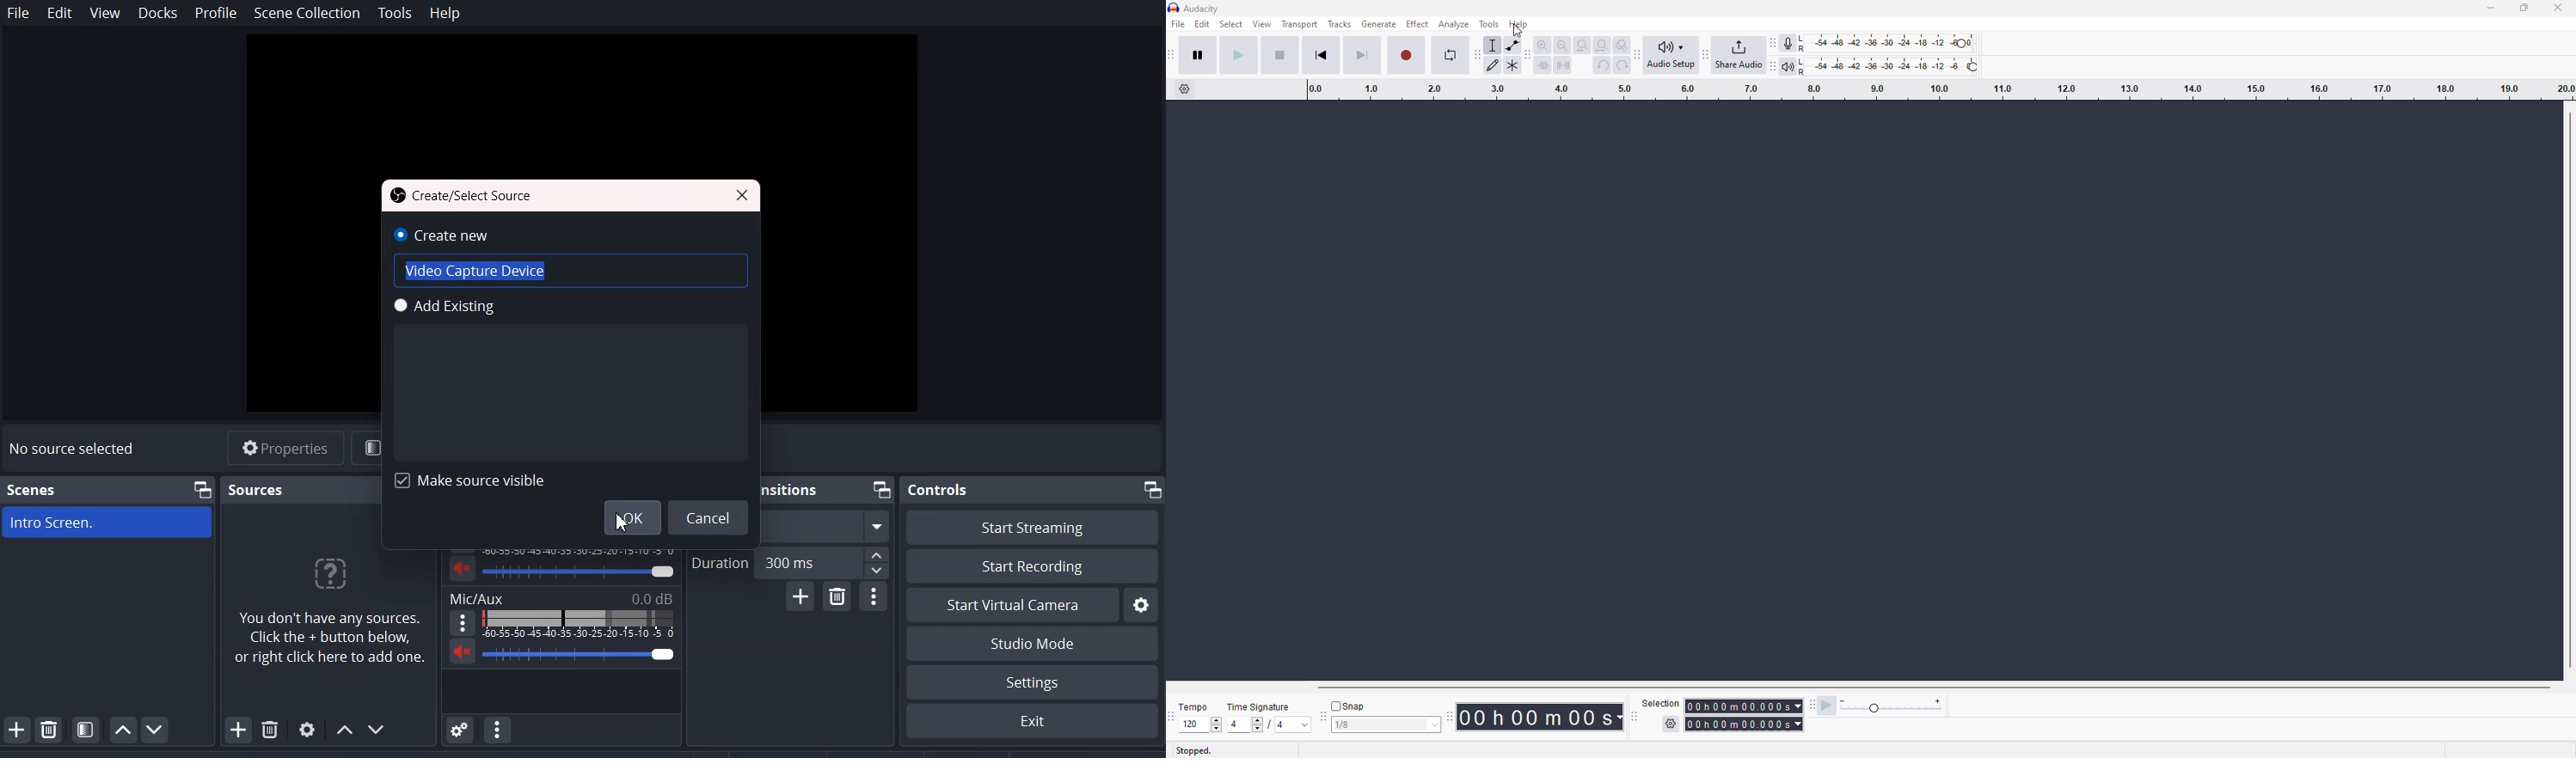 The width and height of the screenshot is (2576, 784). I want to click on Move Source Up, so click(343, 730).